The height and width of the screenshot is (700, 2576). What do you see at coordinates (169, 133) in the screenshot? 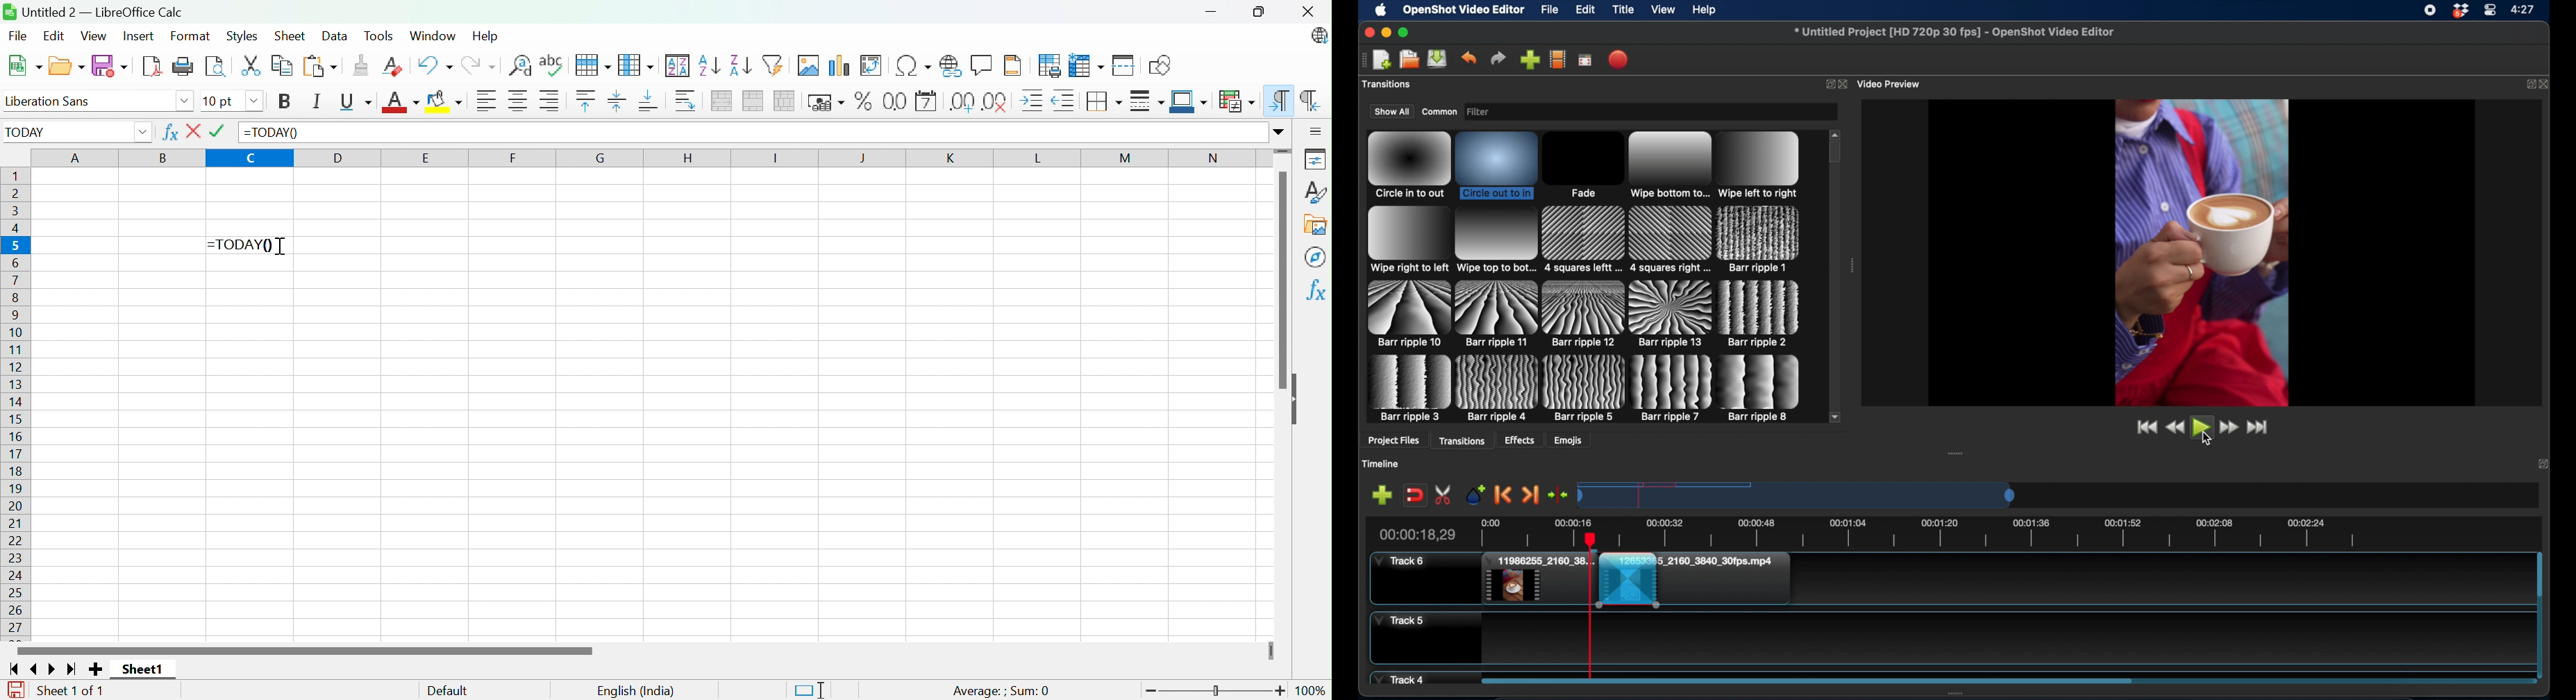
I see `Function wizard` at bounding box center [169, 133].